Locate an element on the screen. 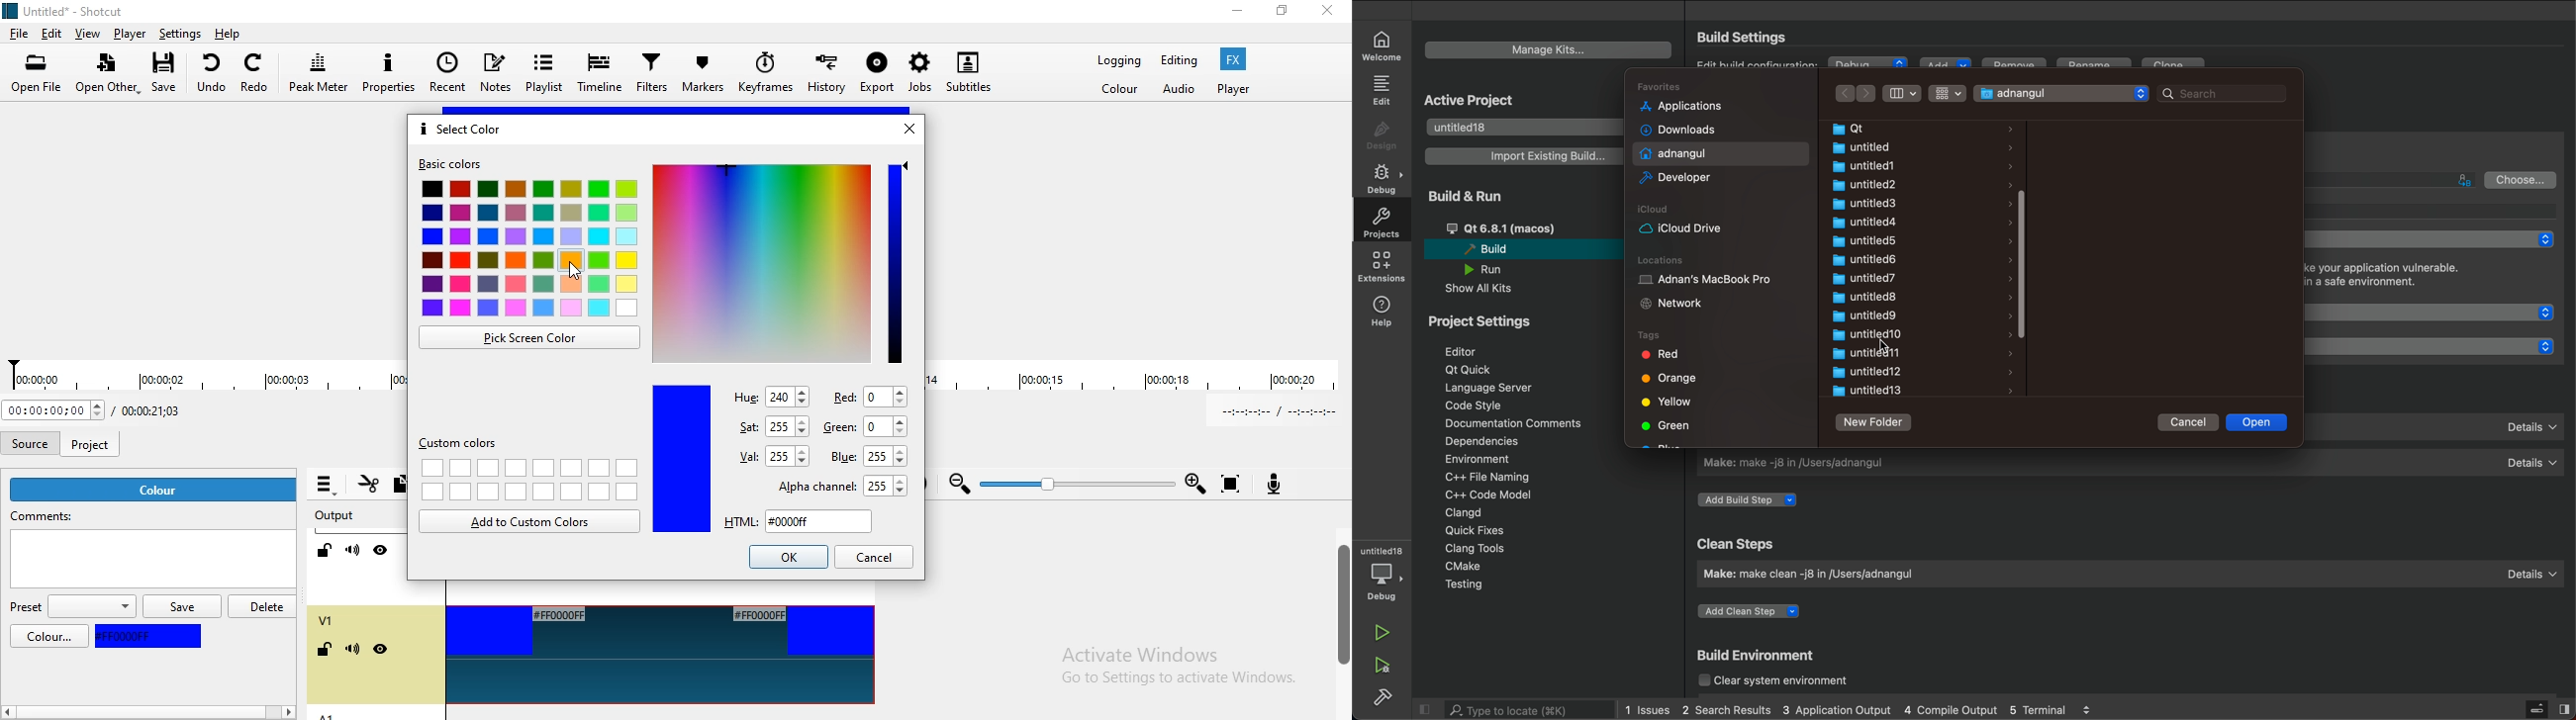  build is located at coordinates (1525, 250).